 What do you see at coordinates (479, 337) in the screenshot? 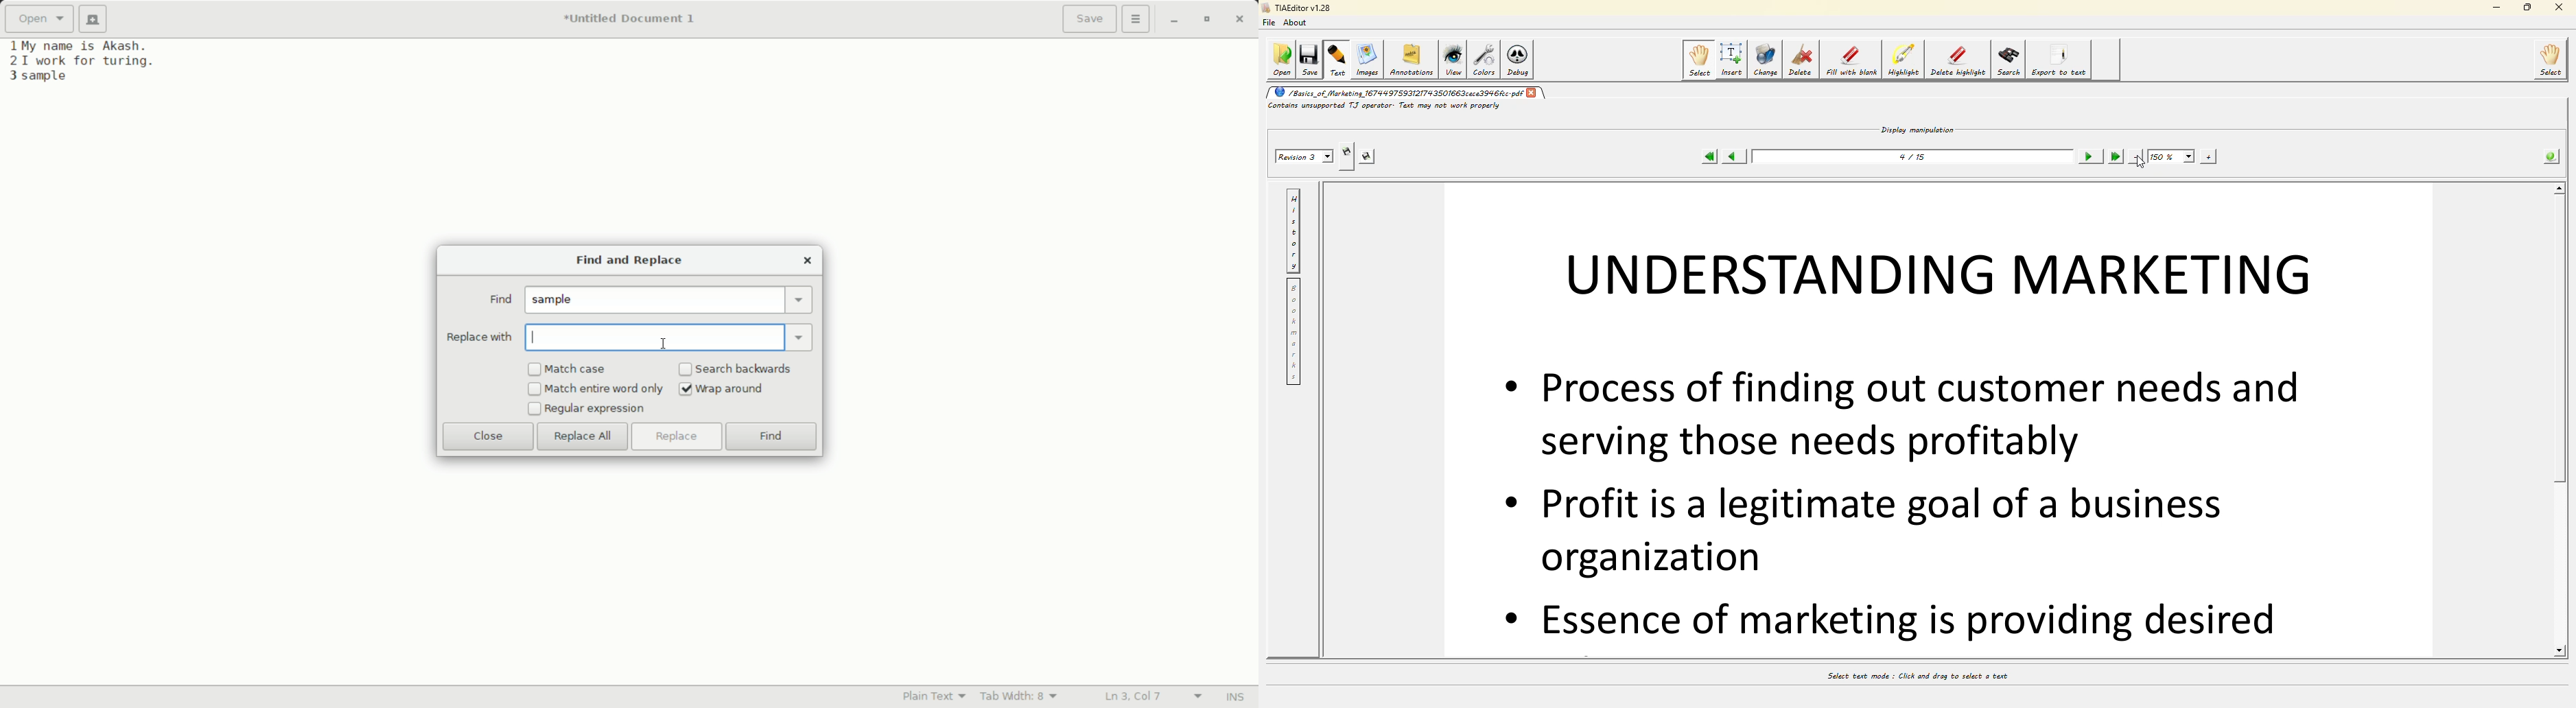
I see `replace with` at bounding box center [479, 337].